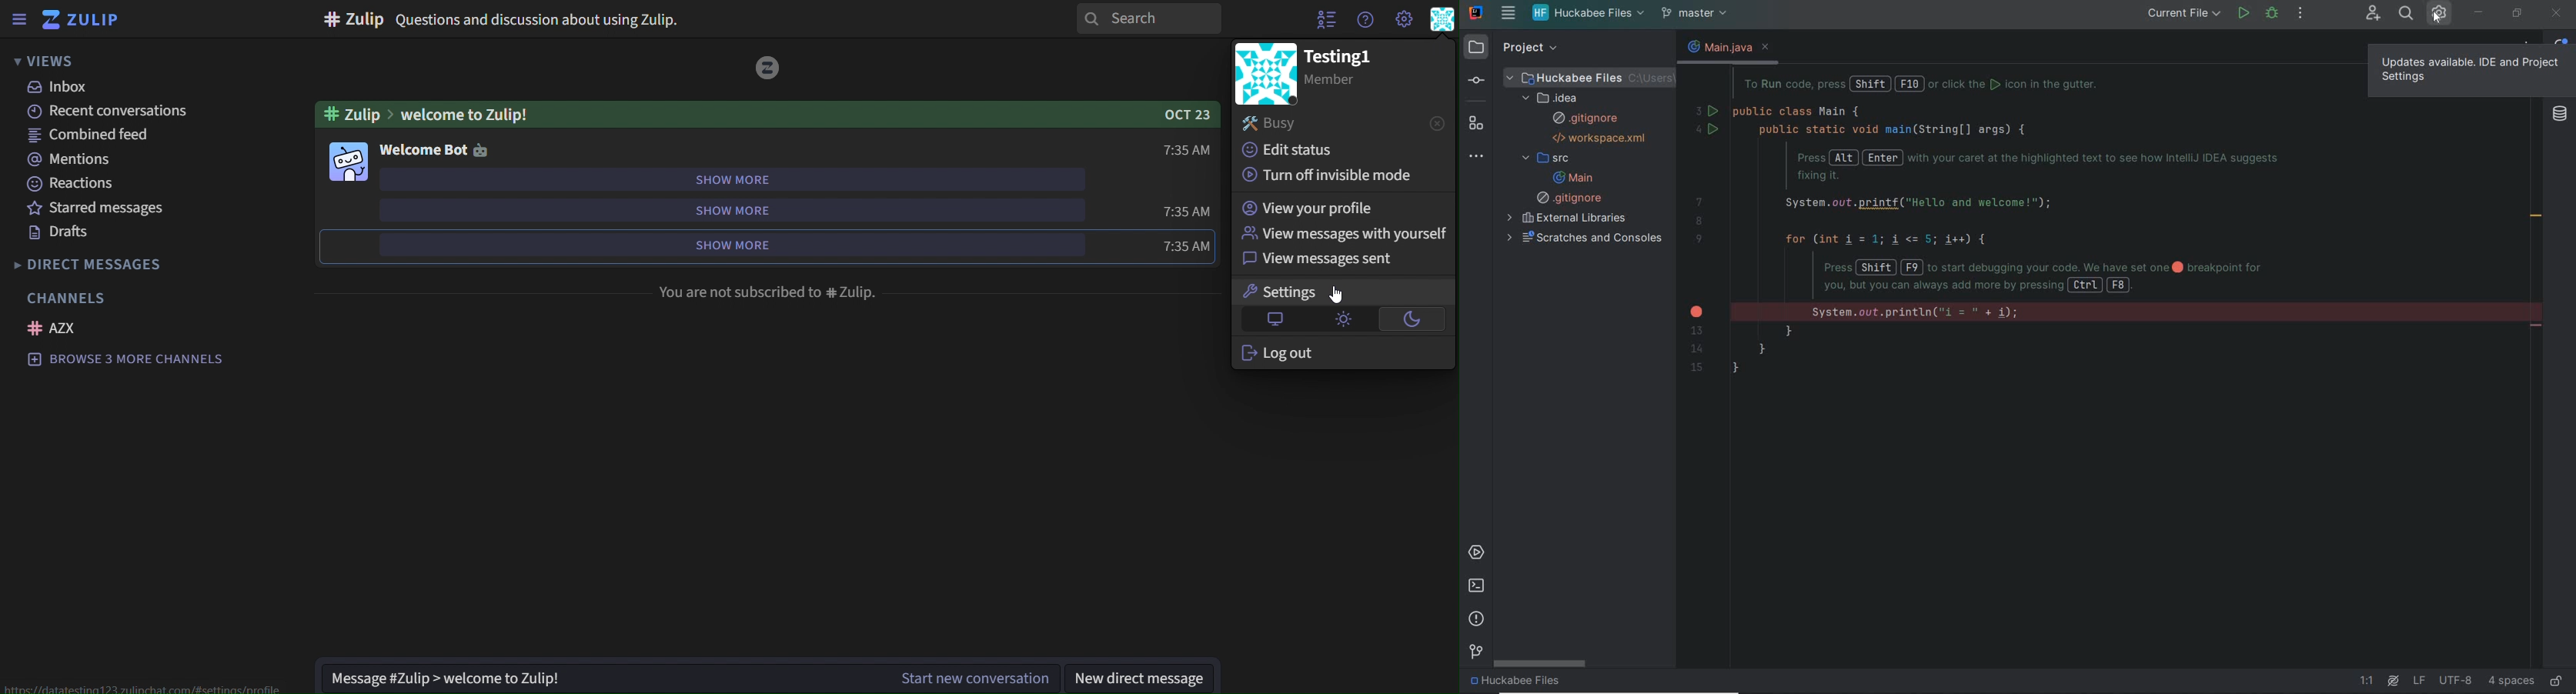 Image resolution: width=2576 pixels, height=700 pixels. Describe the element at coordinates (1283, 352) in the screenshot. I see `log out` at that location.